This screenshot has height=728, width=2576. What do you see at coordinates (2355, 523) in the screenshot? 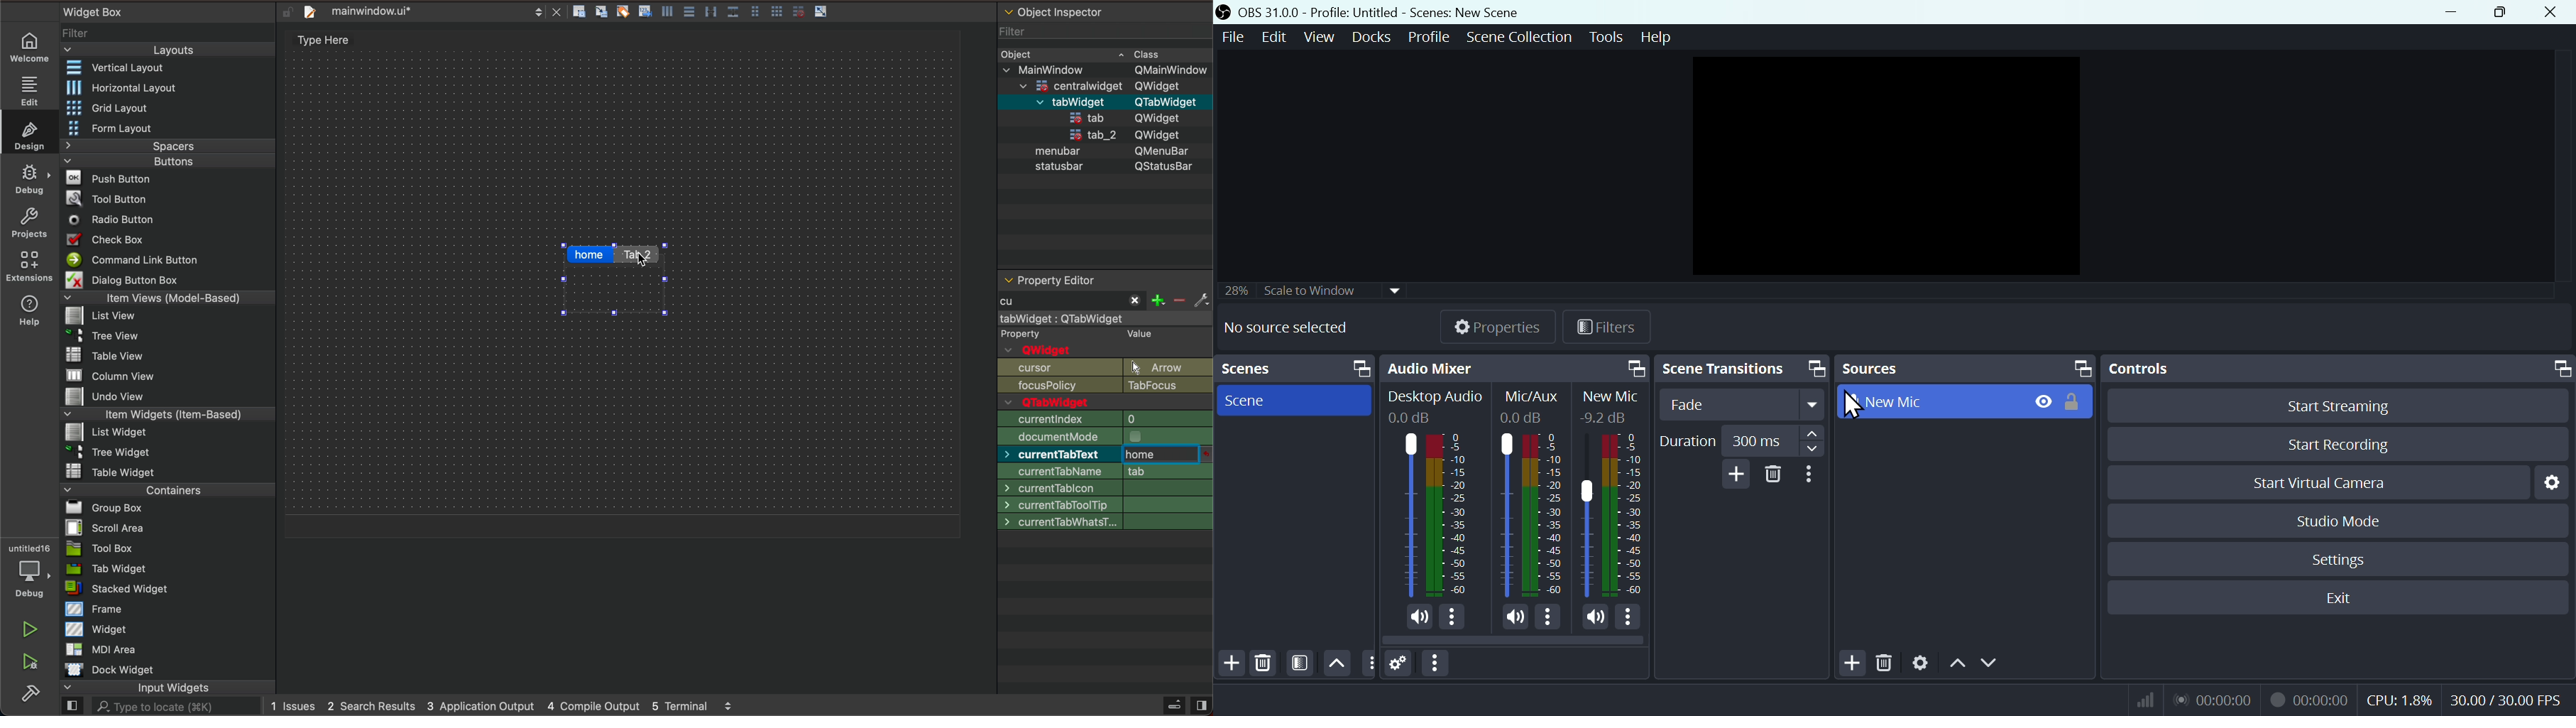
I see `Studio mode` at bounding box center [2355, 523].